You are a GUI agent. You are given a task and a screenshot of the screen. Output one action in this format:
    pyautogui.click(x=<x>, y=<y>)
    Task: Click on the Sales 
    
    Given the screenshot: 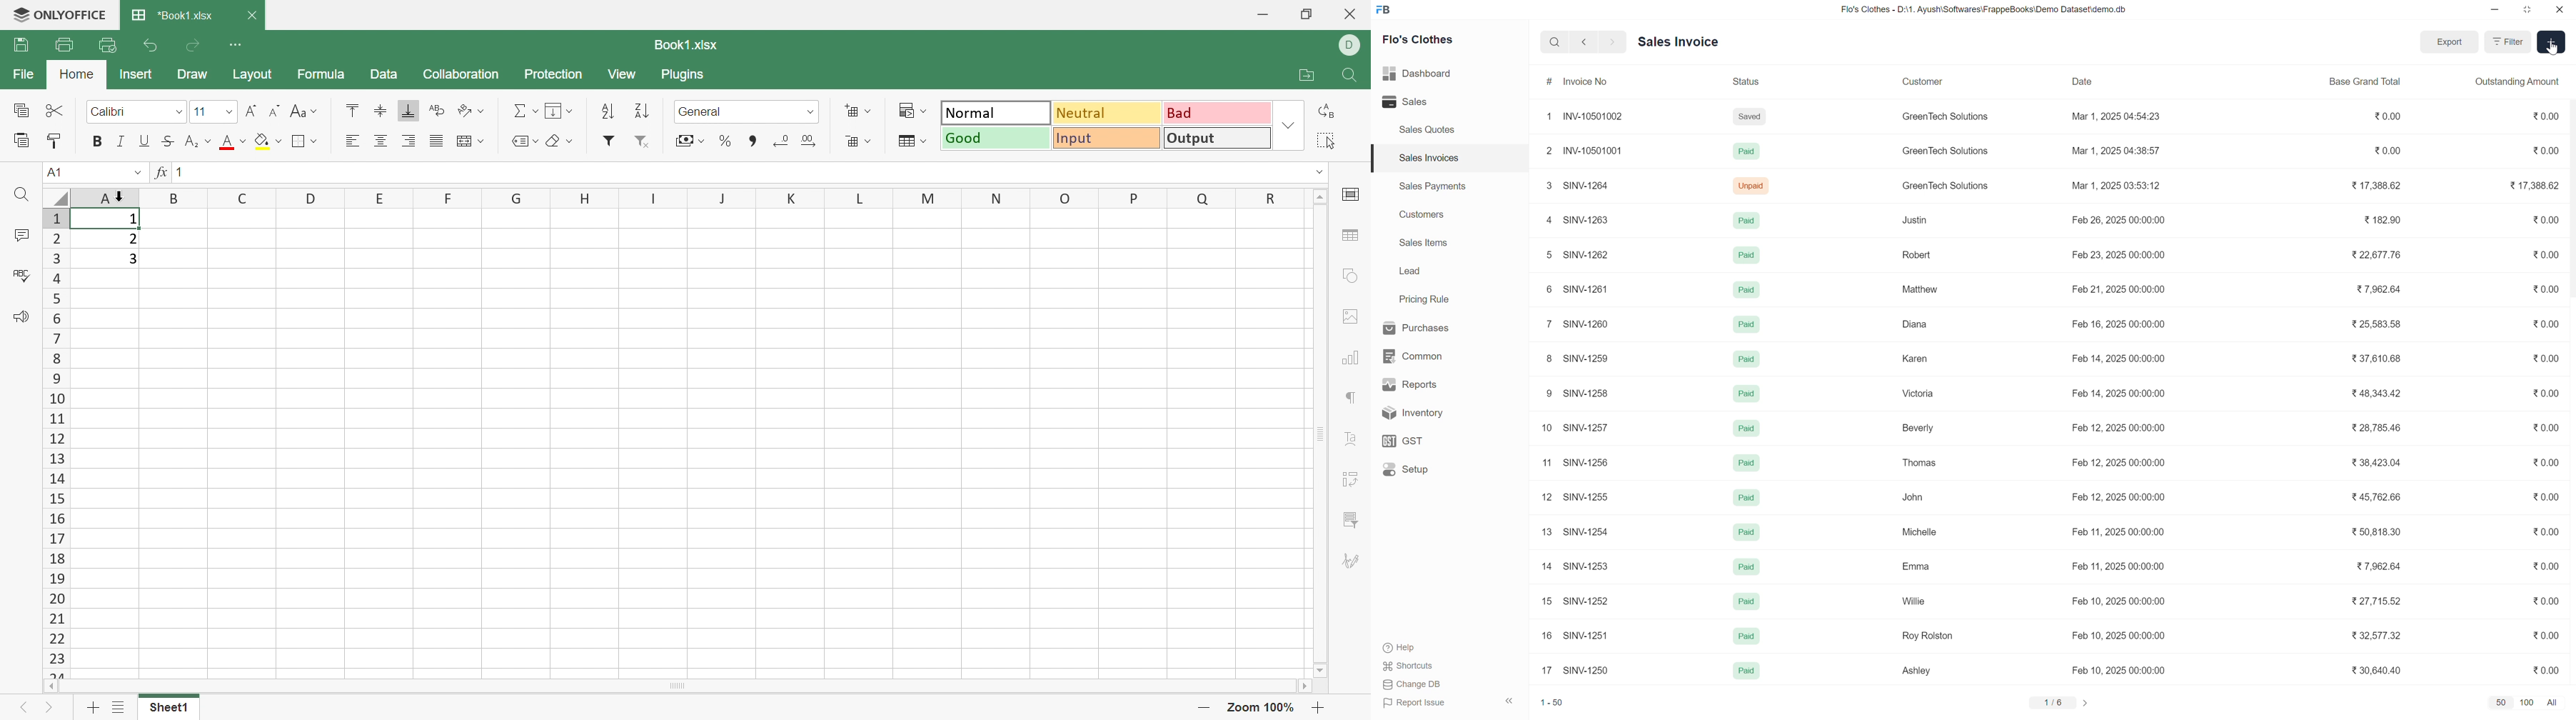 What is the action you would take?
    pyautogui.click(x=1425, y=102)
    